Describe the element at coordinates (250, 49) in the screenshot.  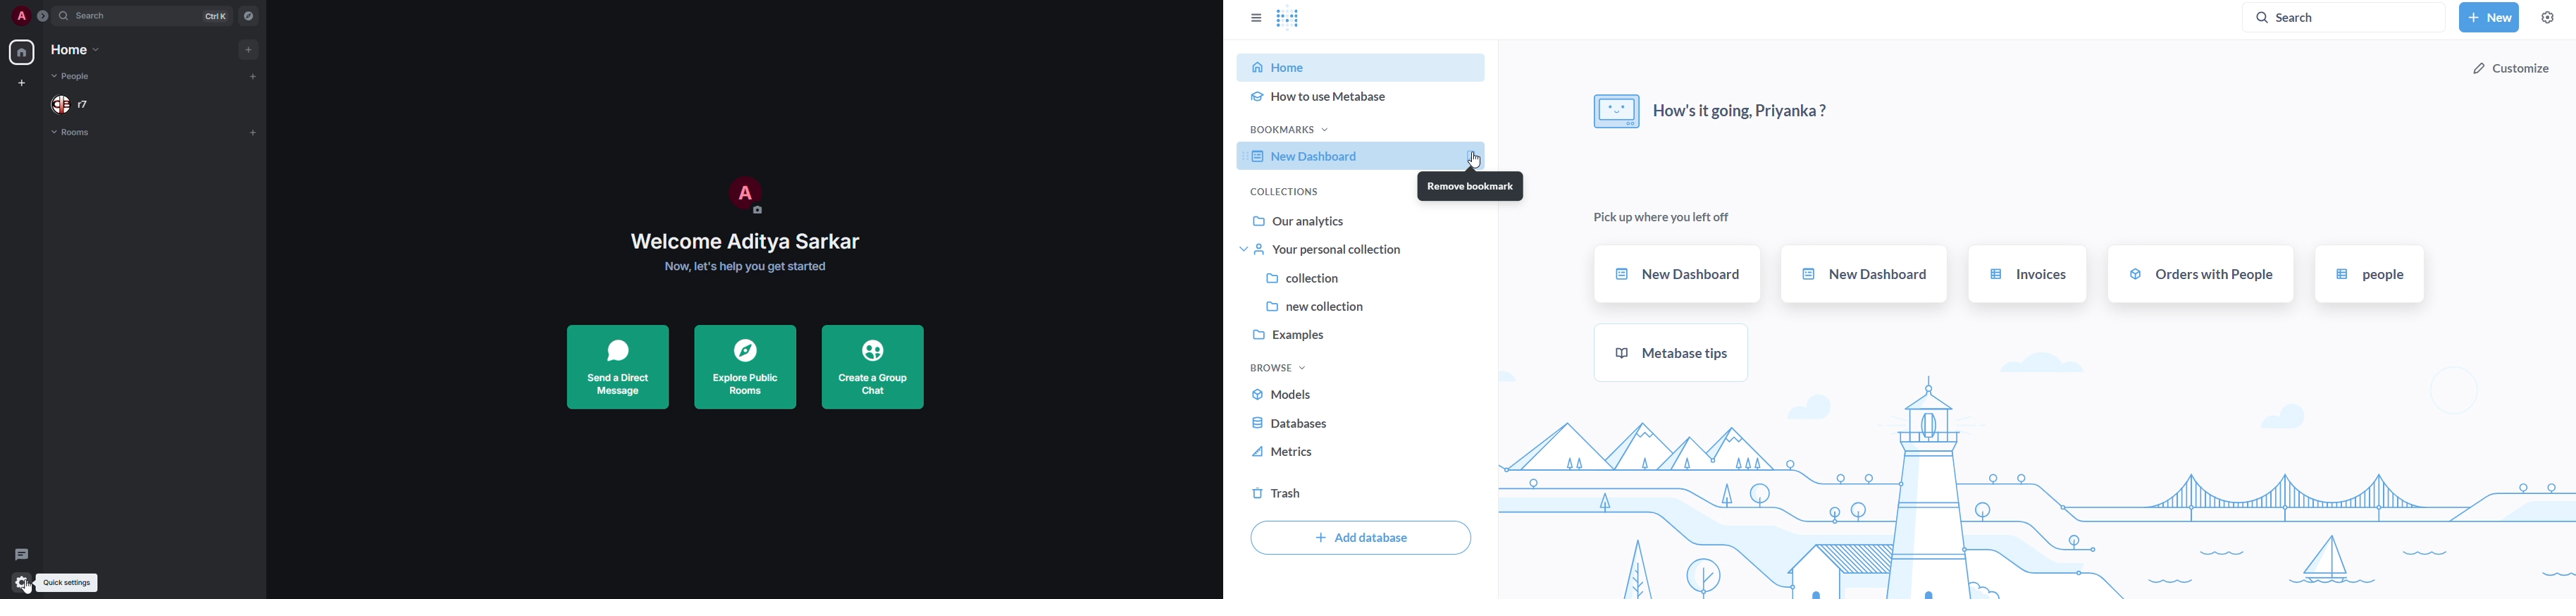
I see `add` at that location.